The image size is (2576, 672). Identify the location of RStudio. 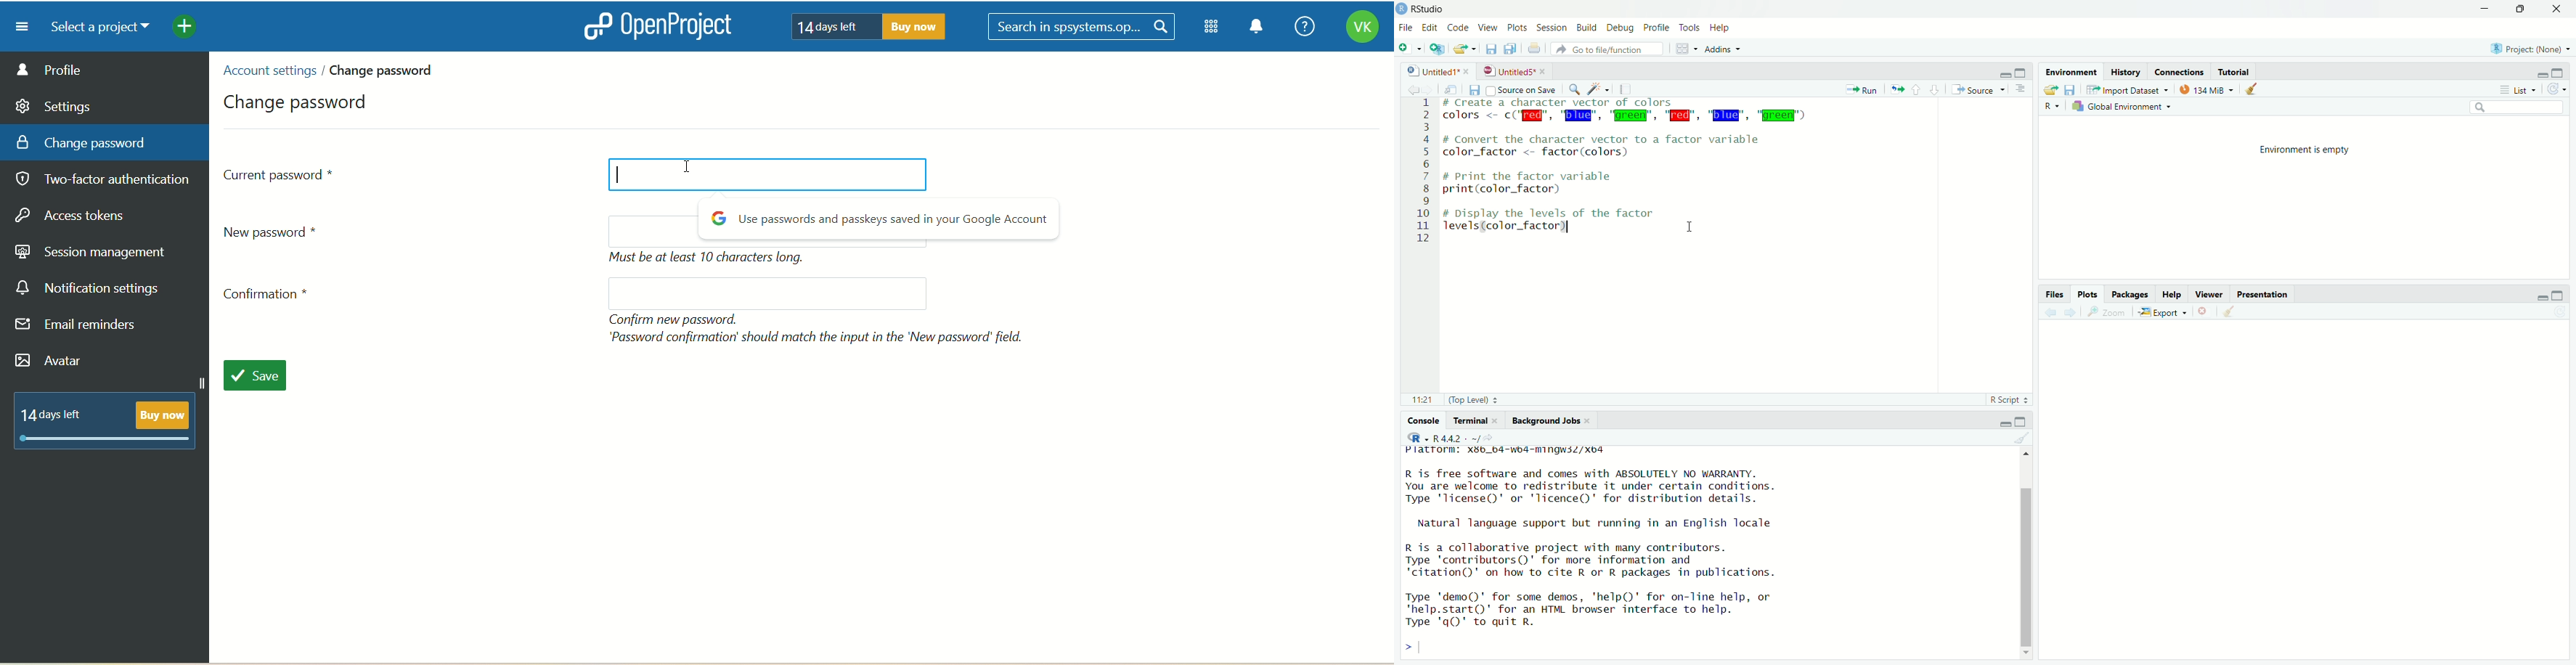
(1430, 8).